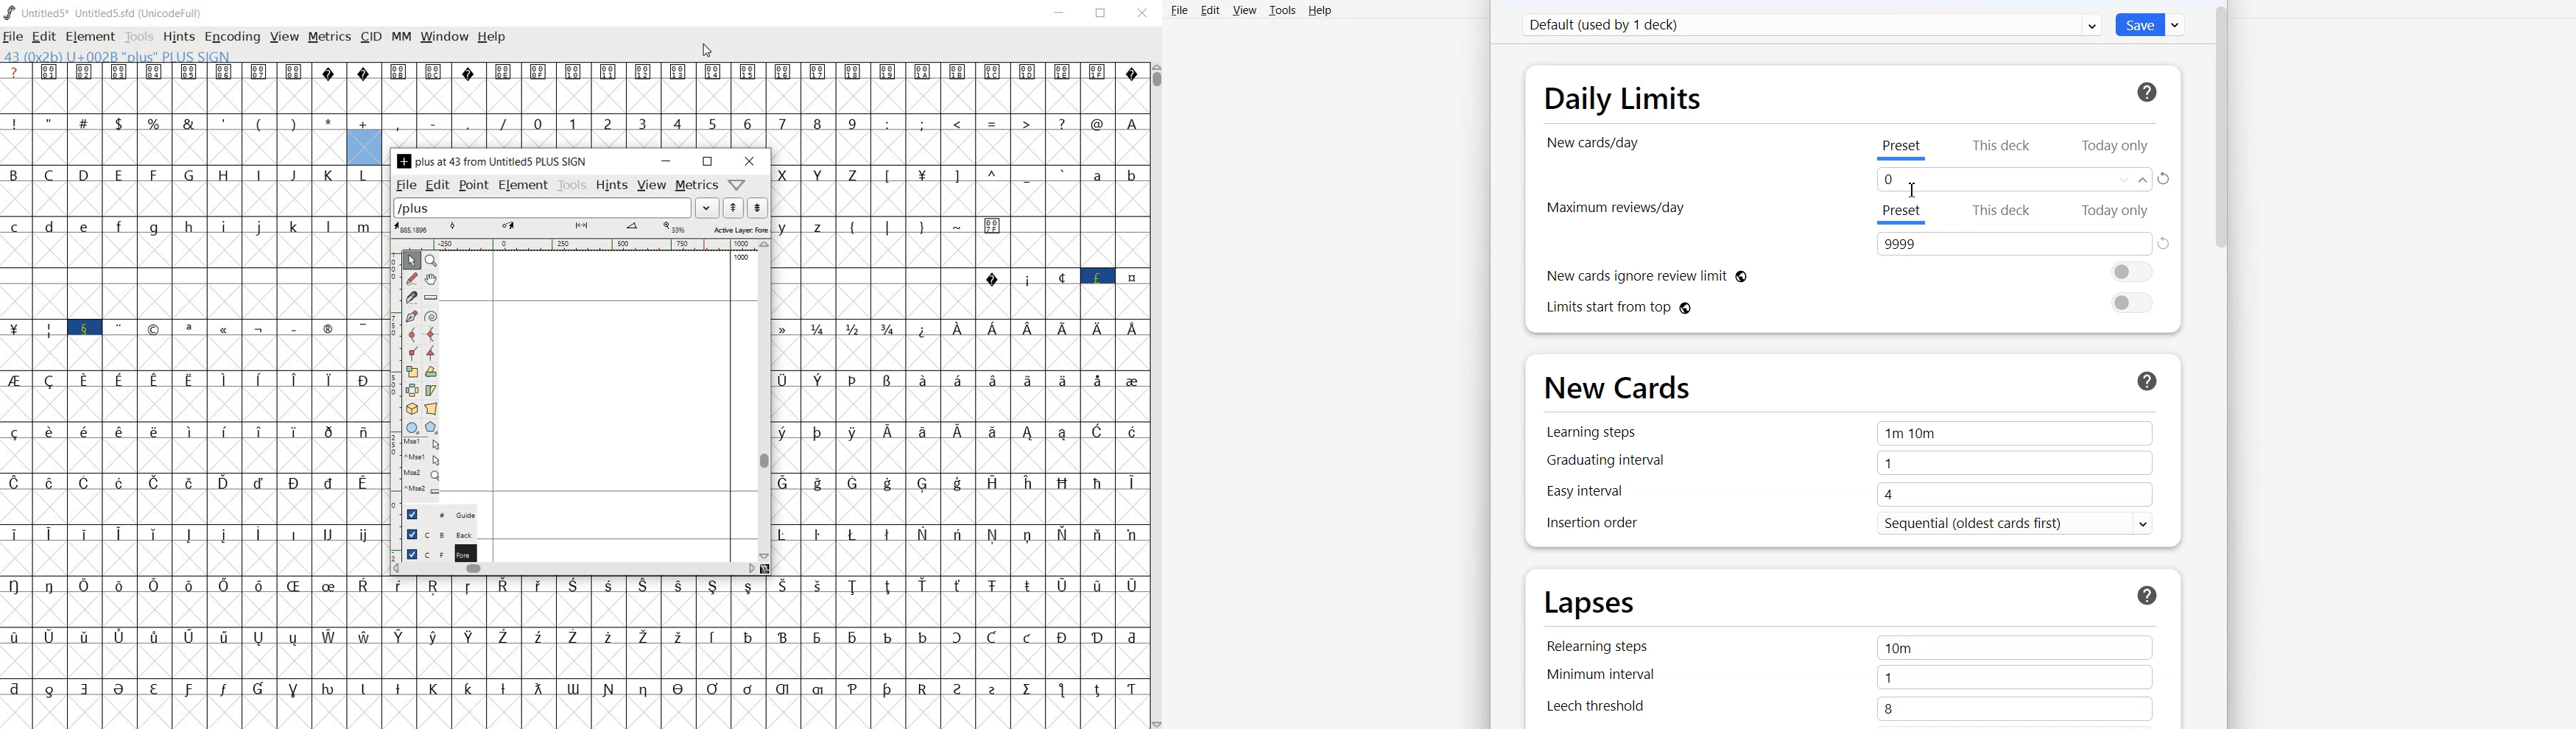  What do you see at coordinates (1854, 272) in the screenshot?
I see `New cards ignore review limit` at bounding box center [1854, 272].